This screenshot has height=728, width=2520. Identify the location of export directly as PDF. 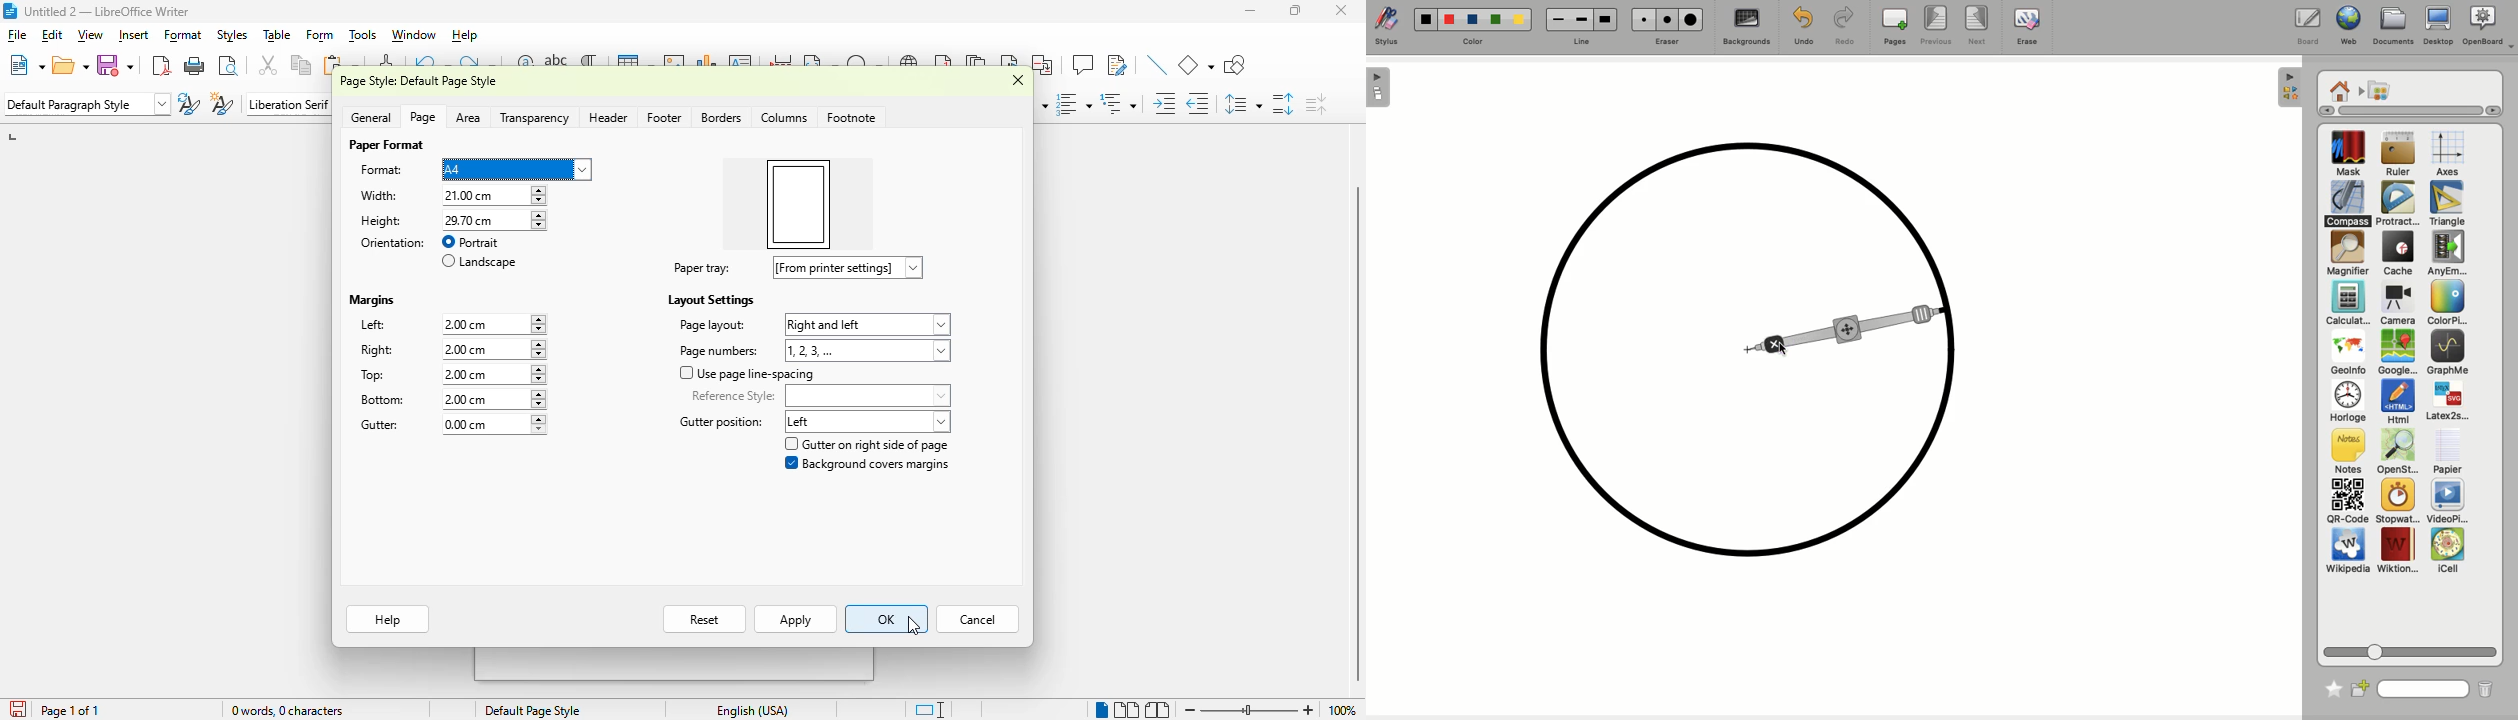
(162, 66).